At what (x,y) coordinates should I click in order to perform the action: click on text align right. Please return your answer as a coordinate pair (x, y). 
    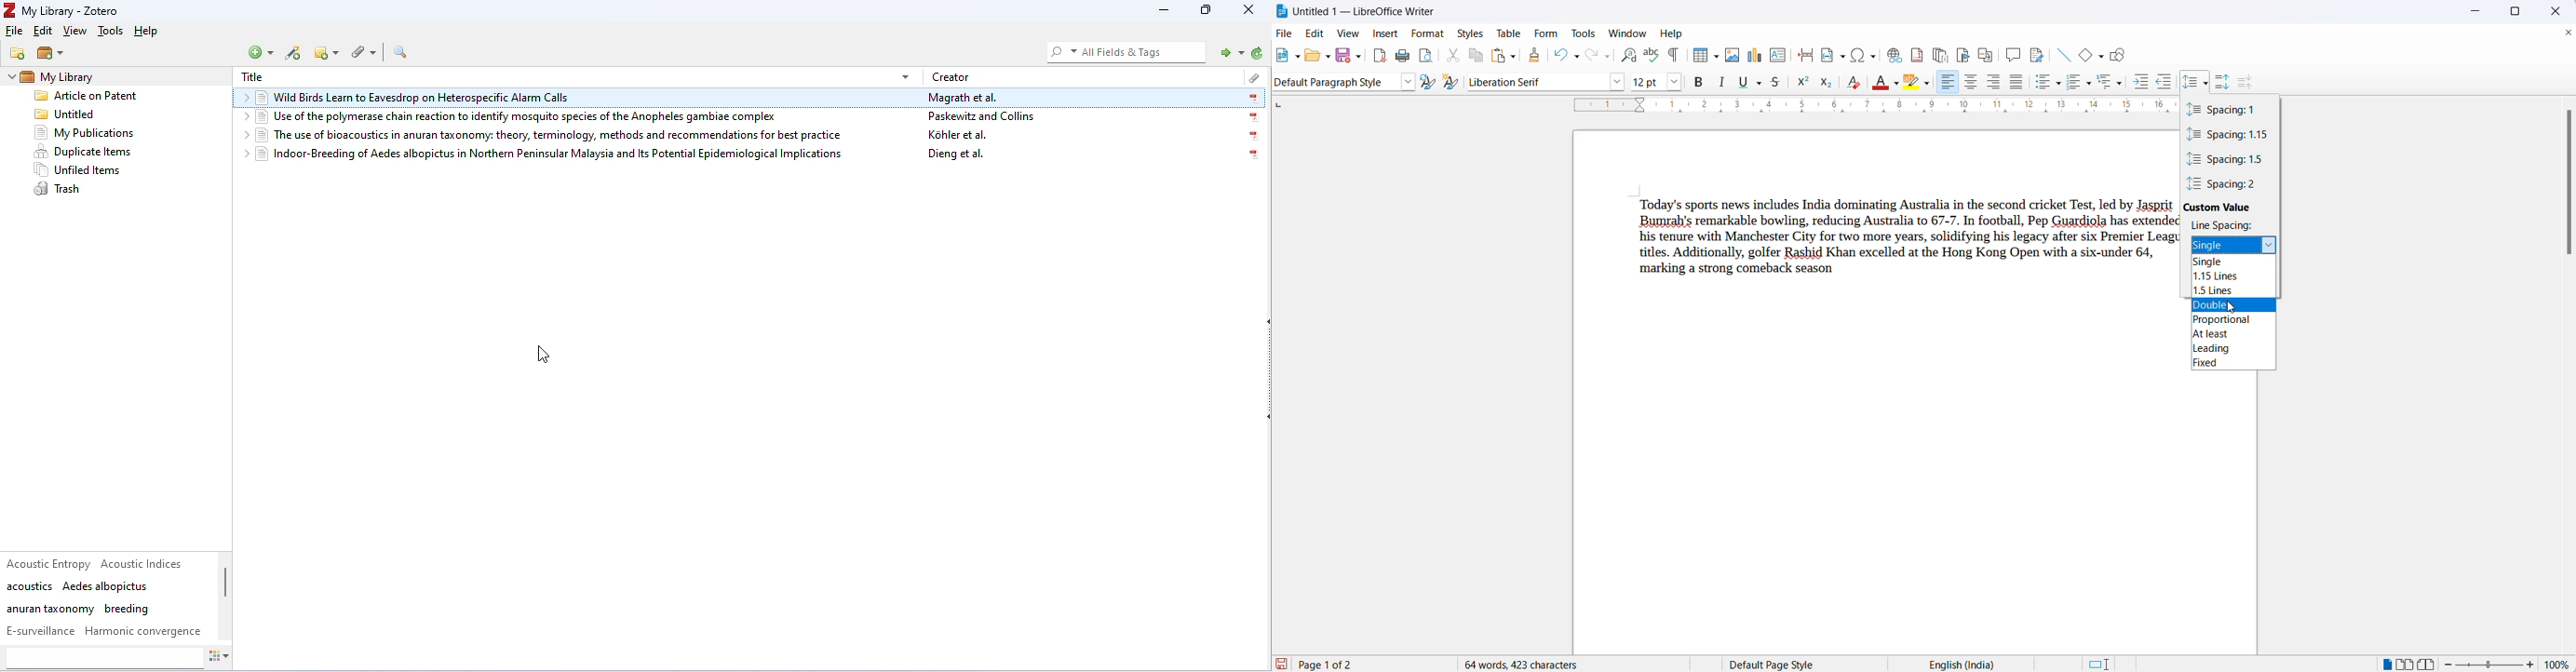
    Looking at the image, I should click on (1994, 82).